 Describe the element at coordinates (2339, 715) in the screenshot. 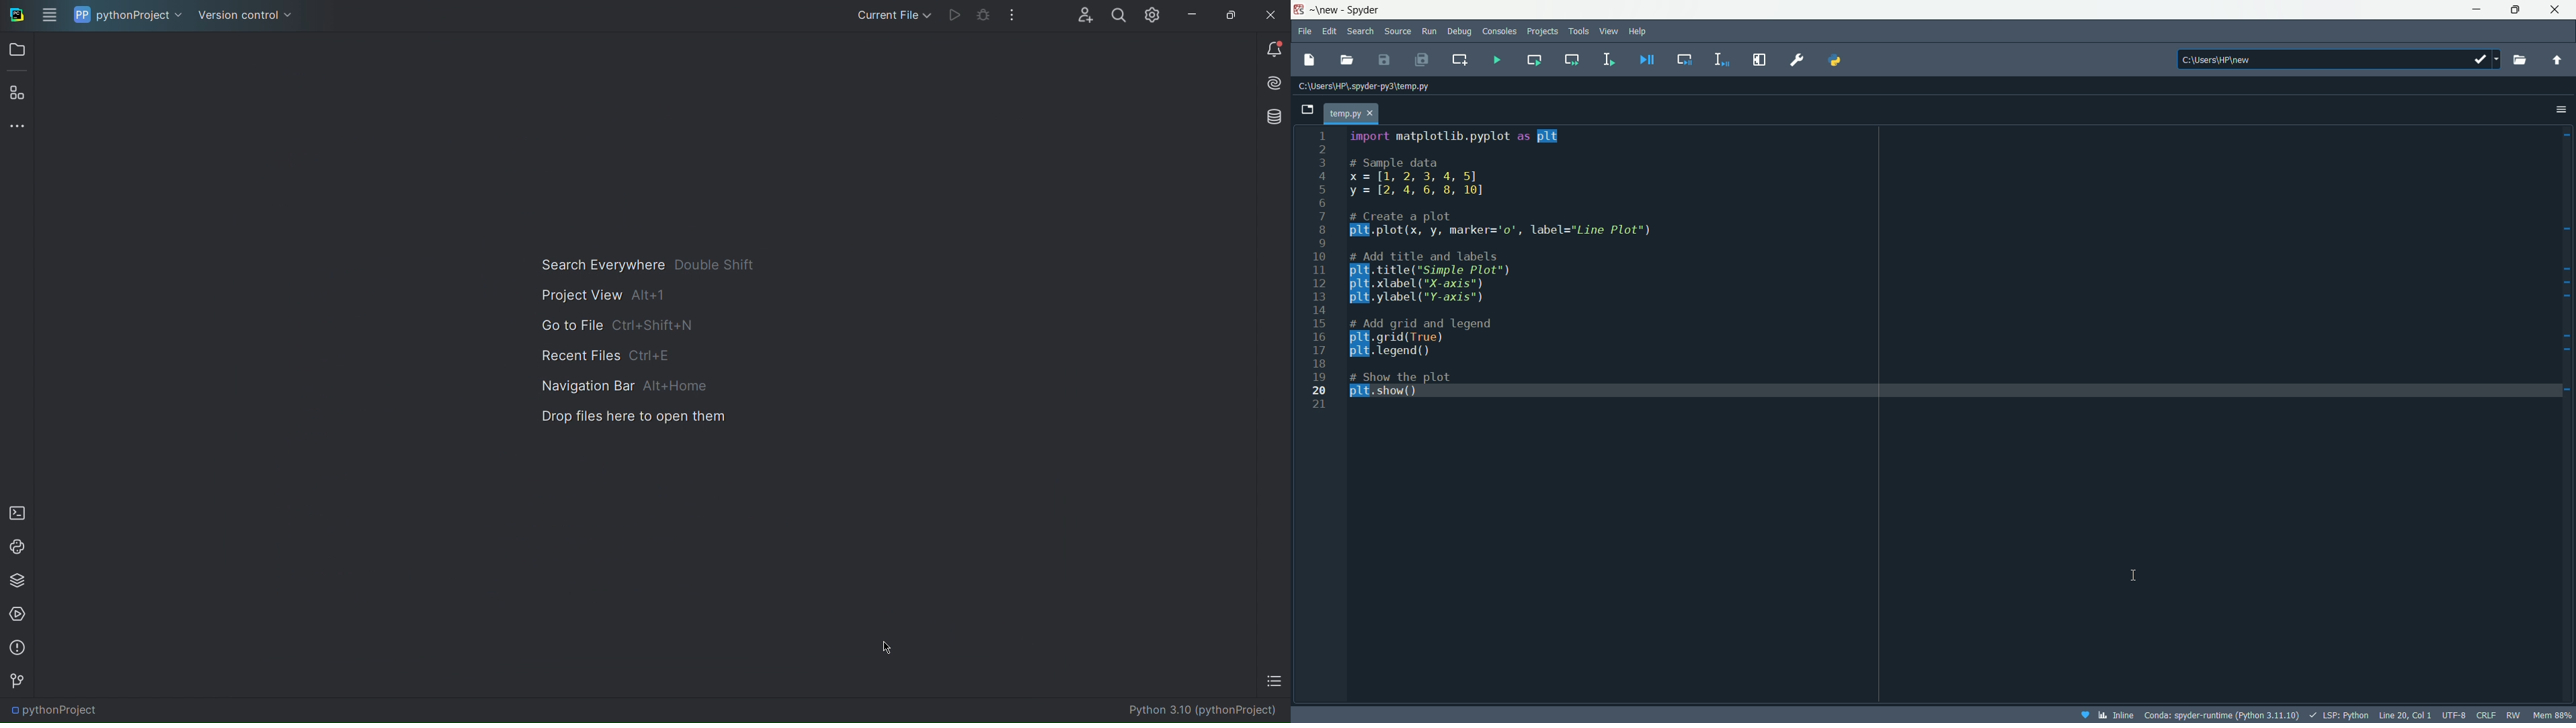

I see `LSP:Python` at that location.